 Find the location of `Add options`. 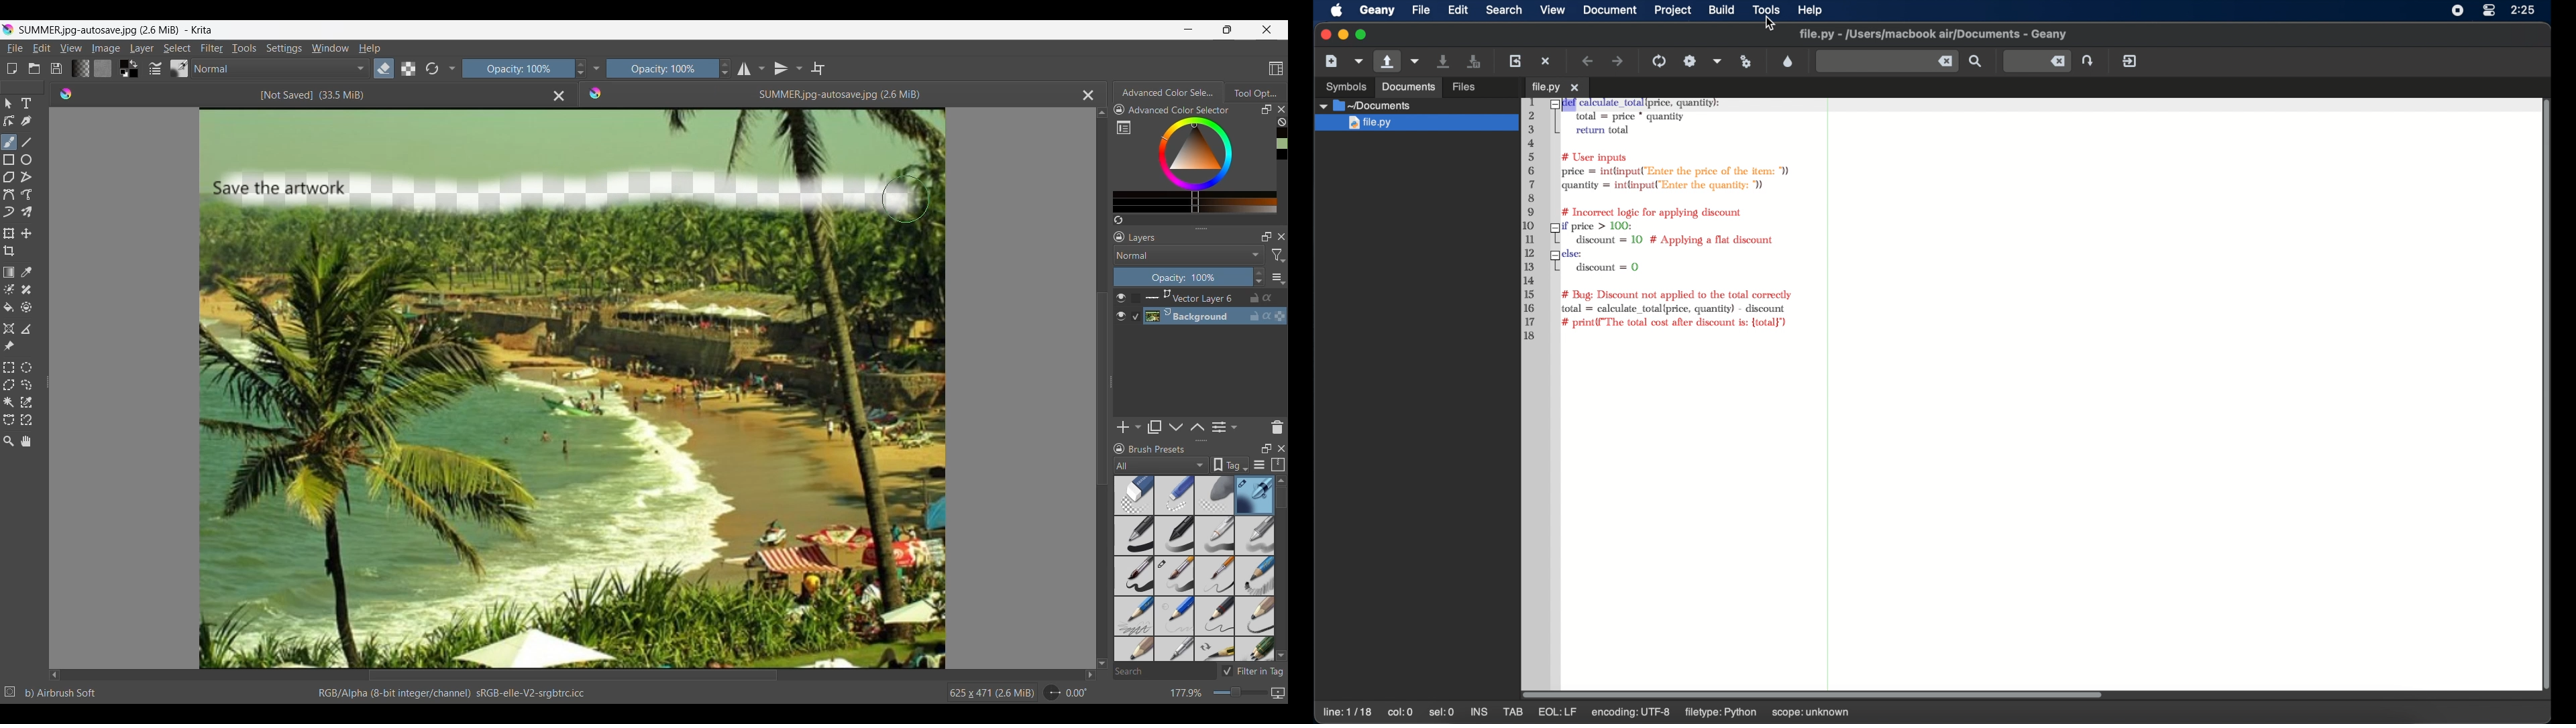

Add options is located at coordinates (1129, 427).